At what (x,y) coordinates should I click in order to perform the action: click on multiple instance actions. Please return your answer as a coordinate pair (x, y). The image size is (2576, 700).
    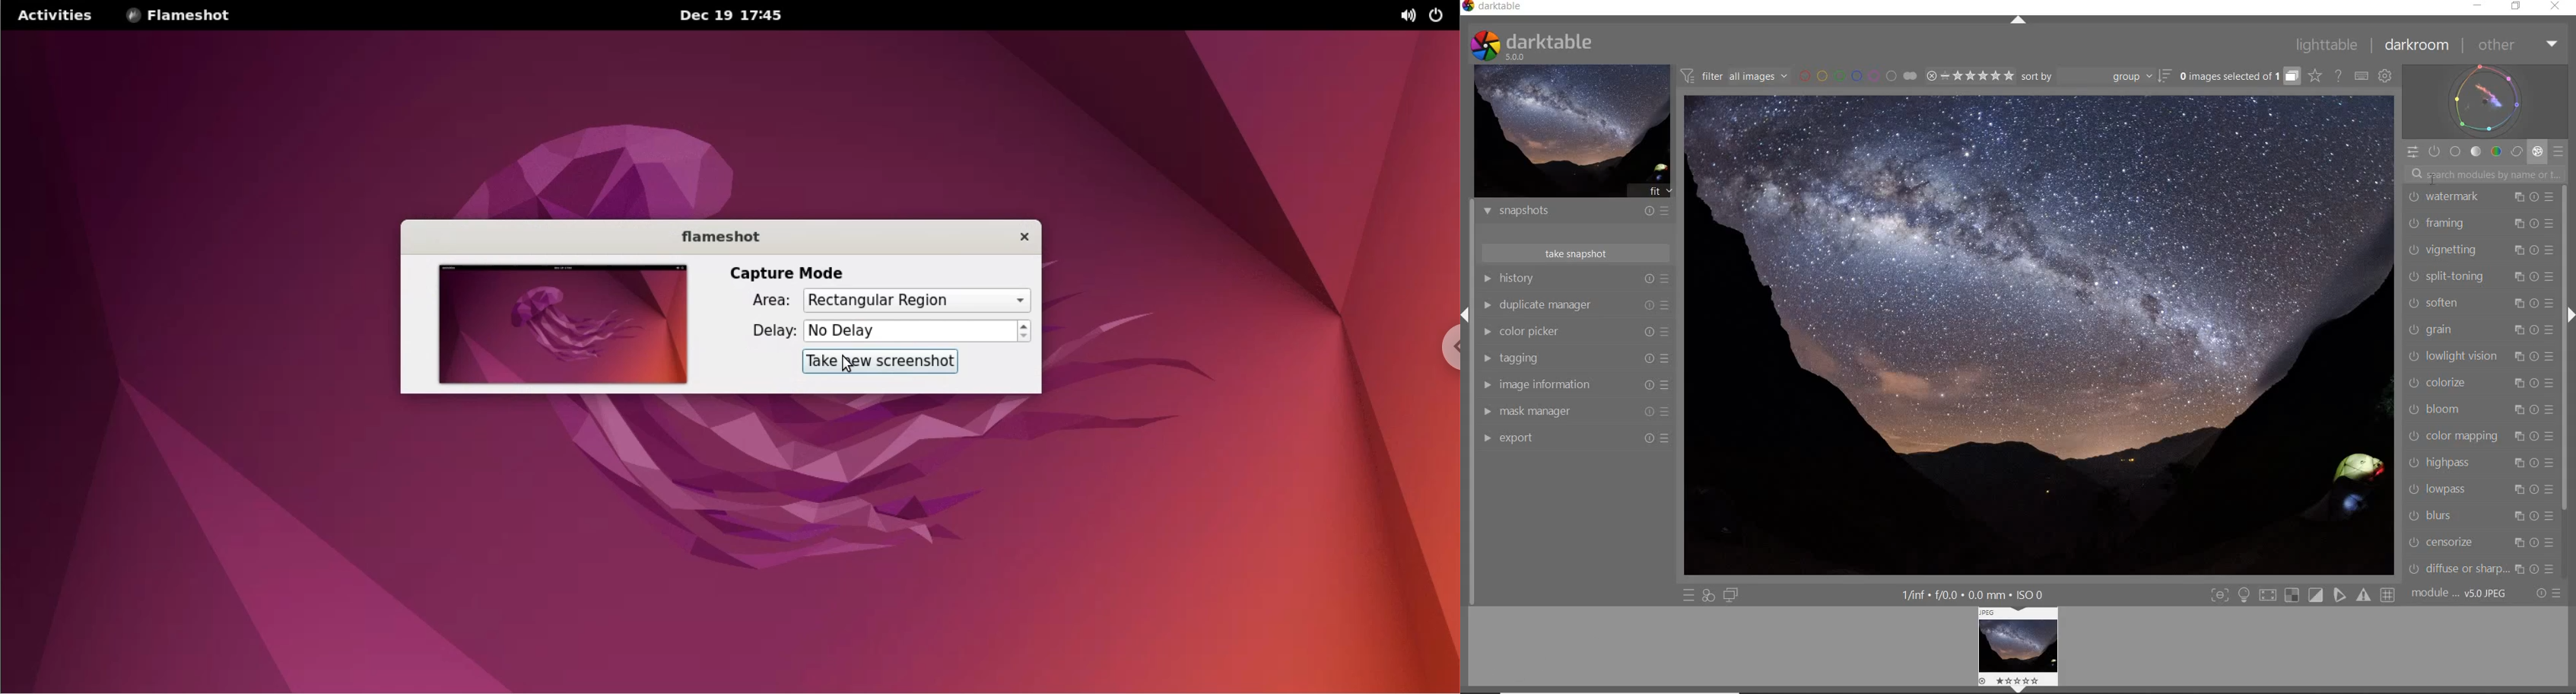
    Looking at the image, I should click on (2519, 302).